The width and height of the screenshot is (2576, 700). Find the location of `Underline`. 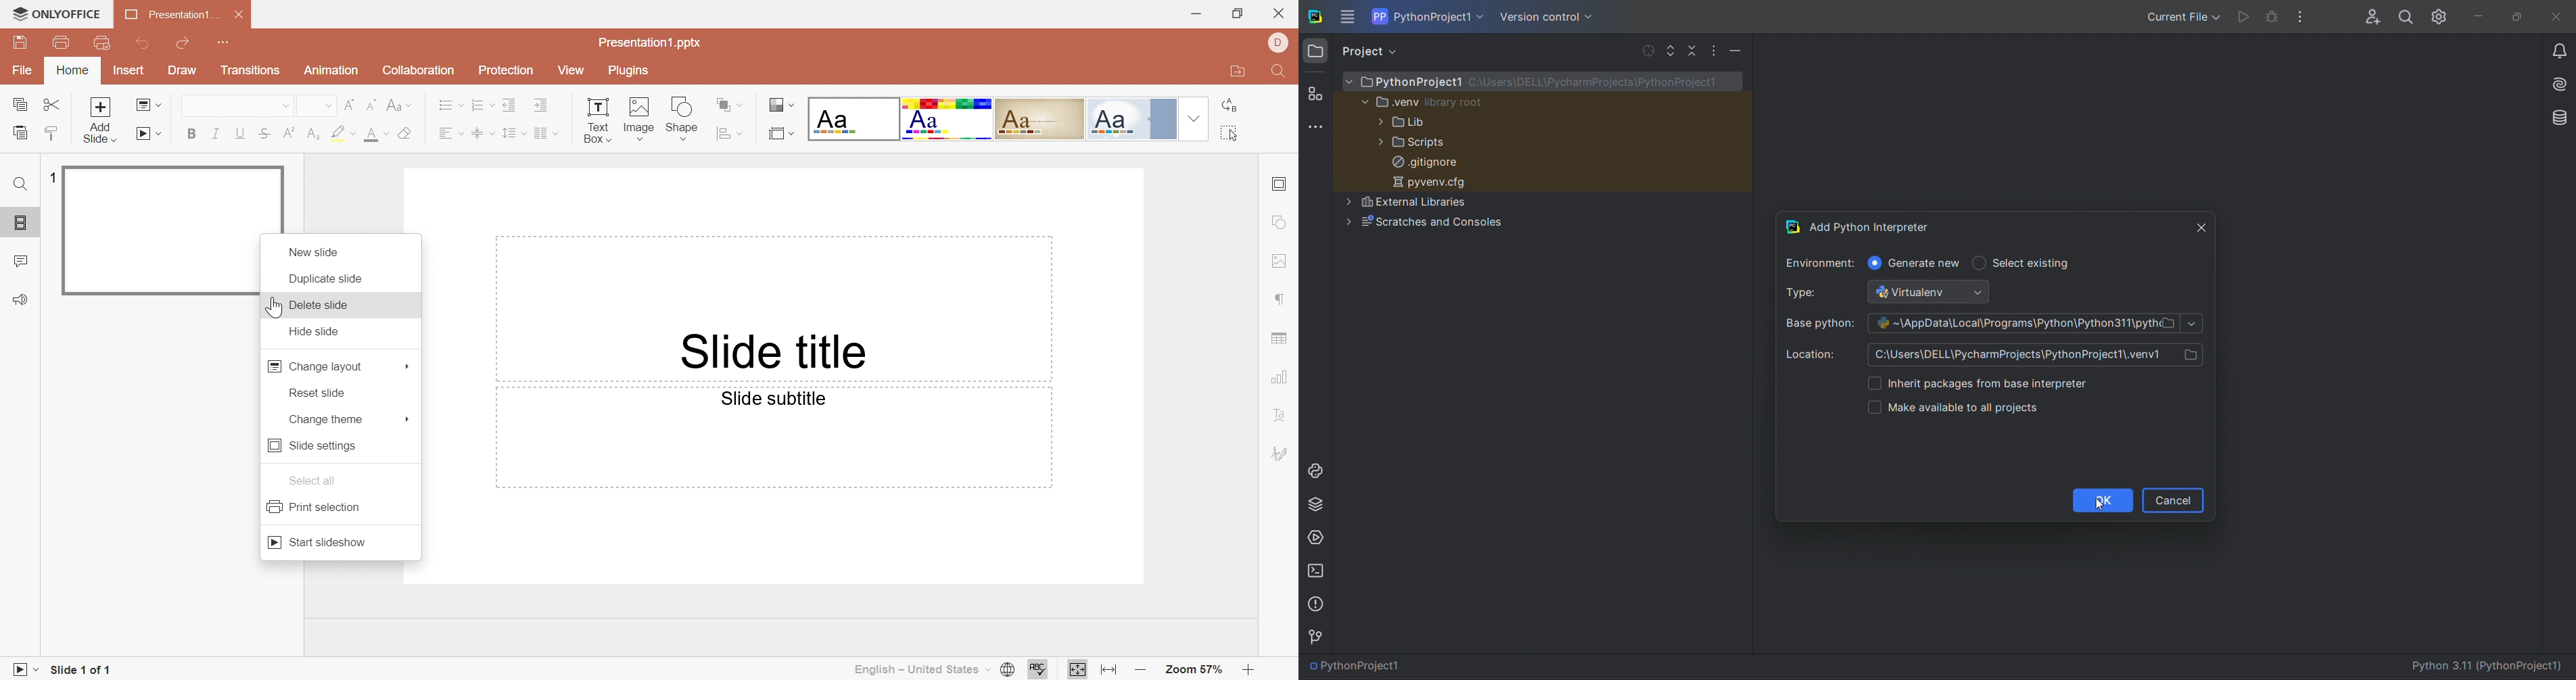

Underline is located at coordinates (239, 133).